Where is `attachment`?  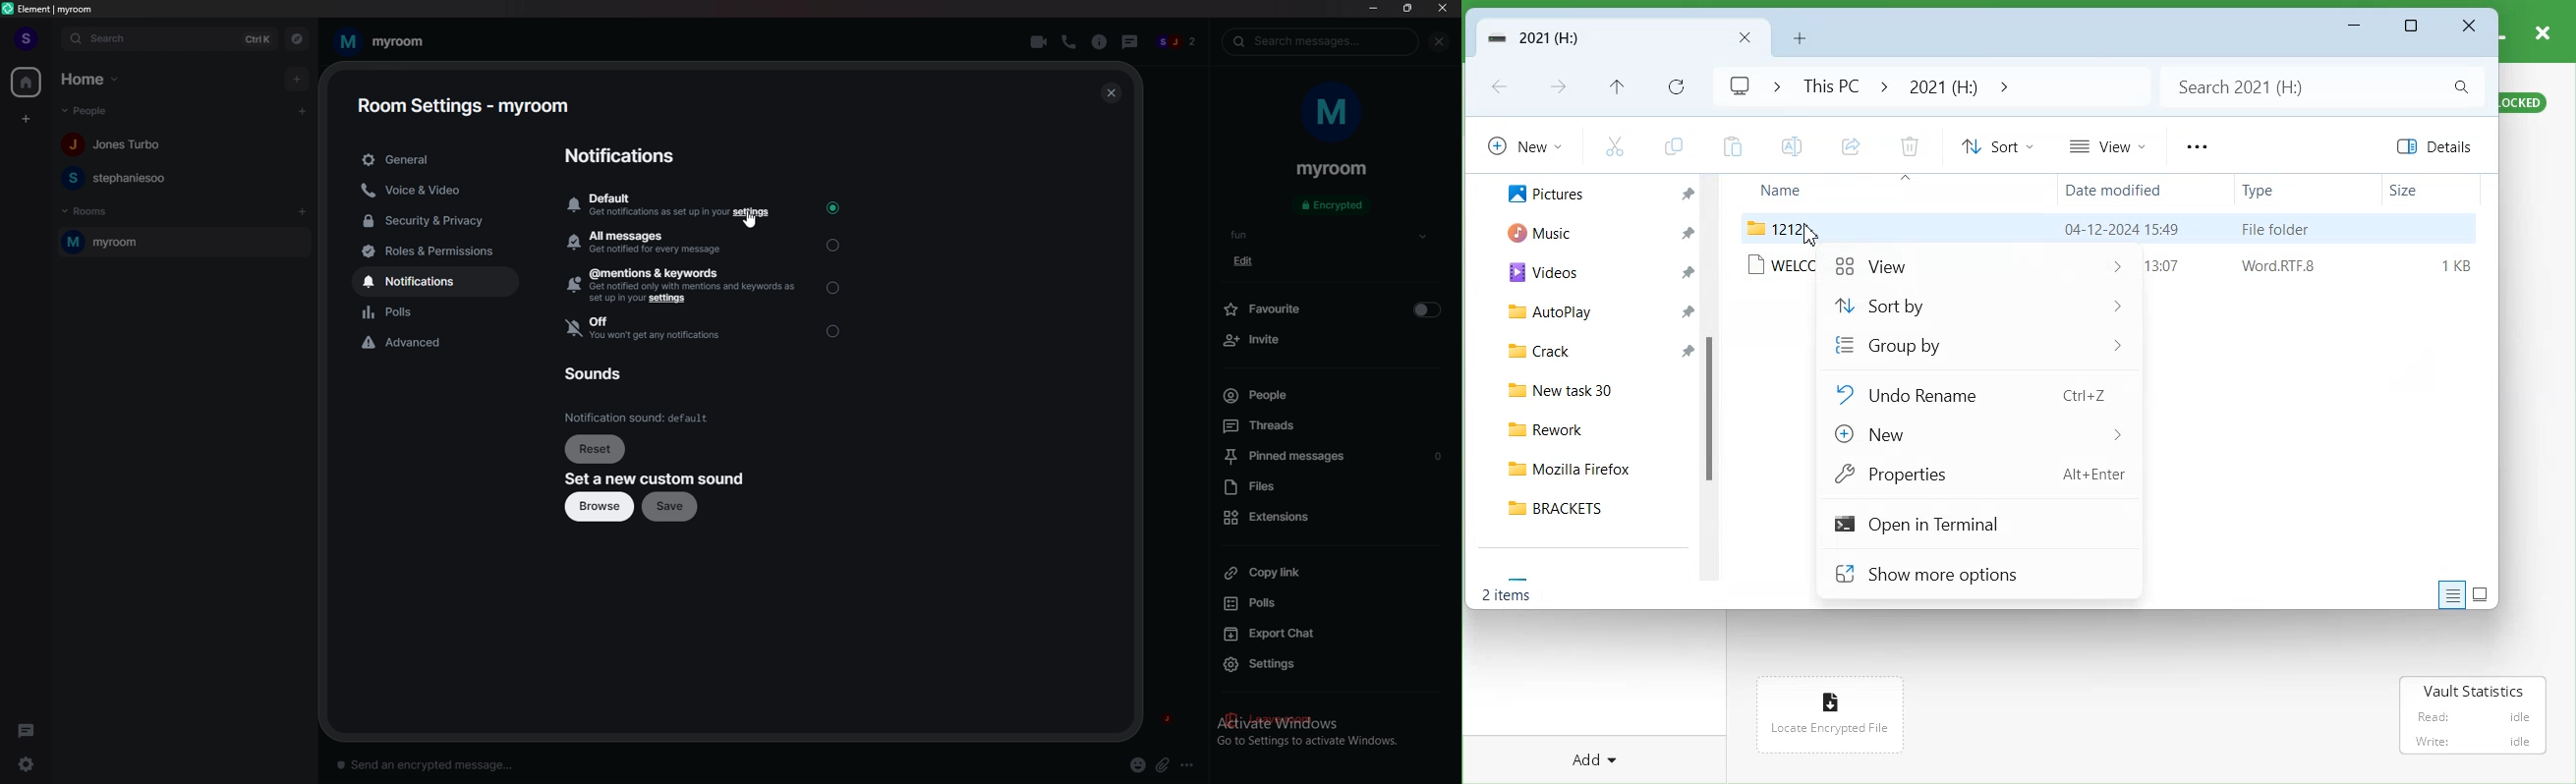 attachment is located at coordinates (1164, 766).